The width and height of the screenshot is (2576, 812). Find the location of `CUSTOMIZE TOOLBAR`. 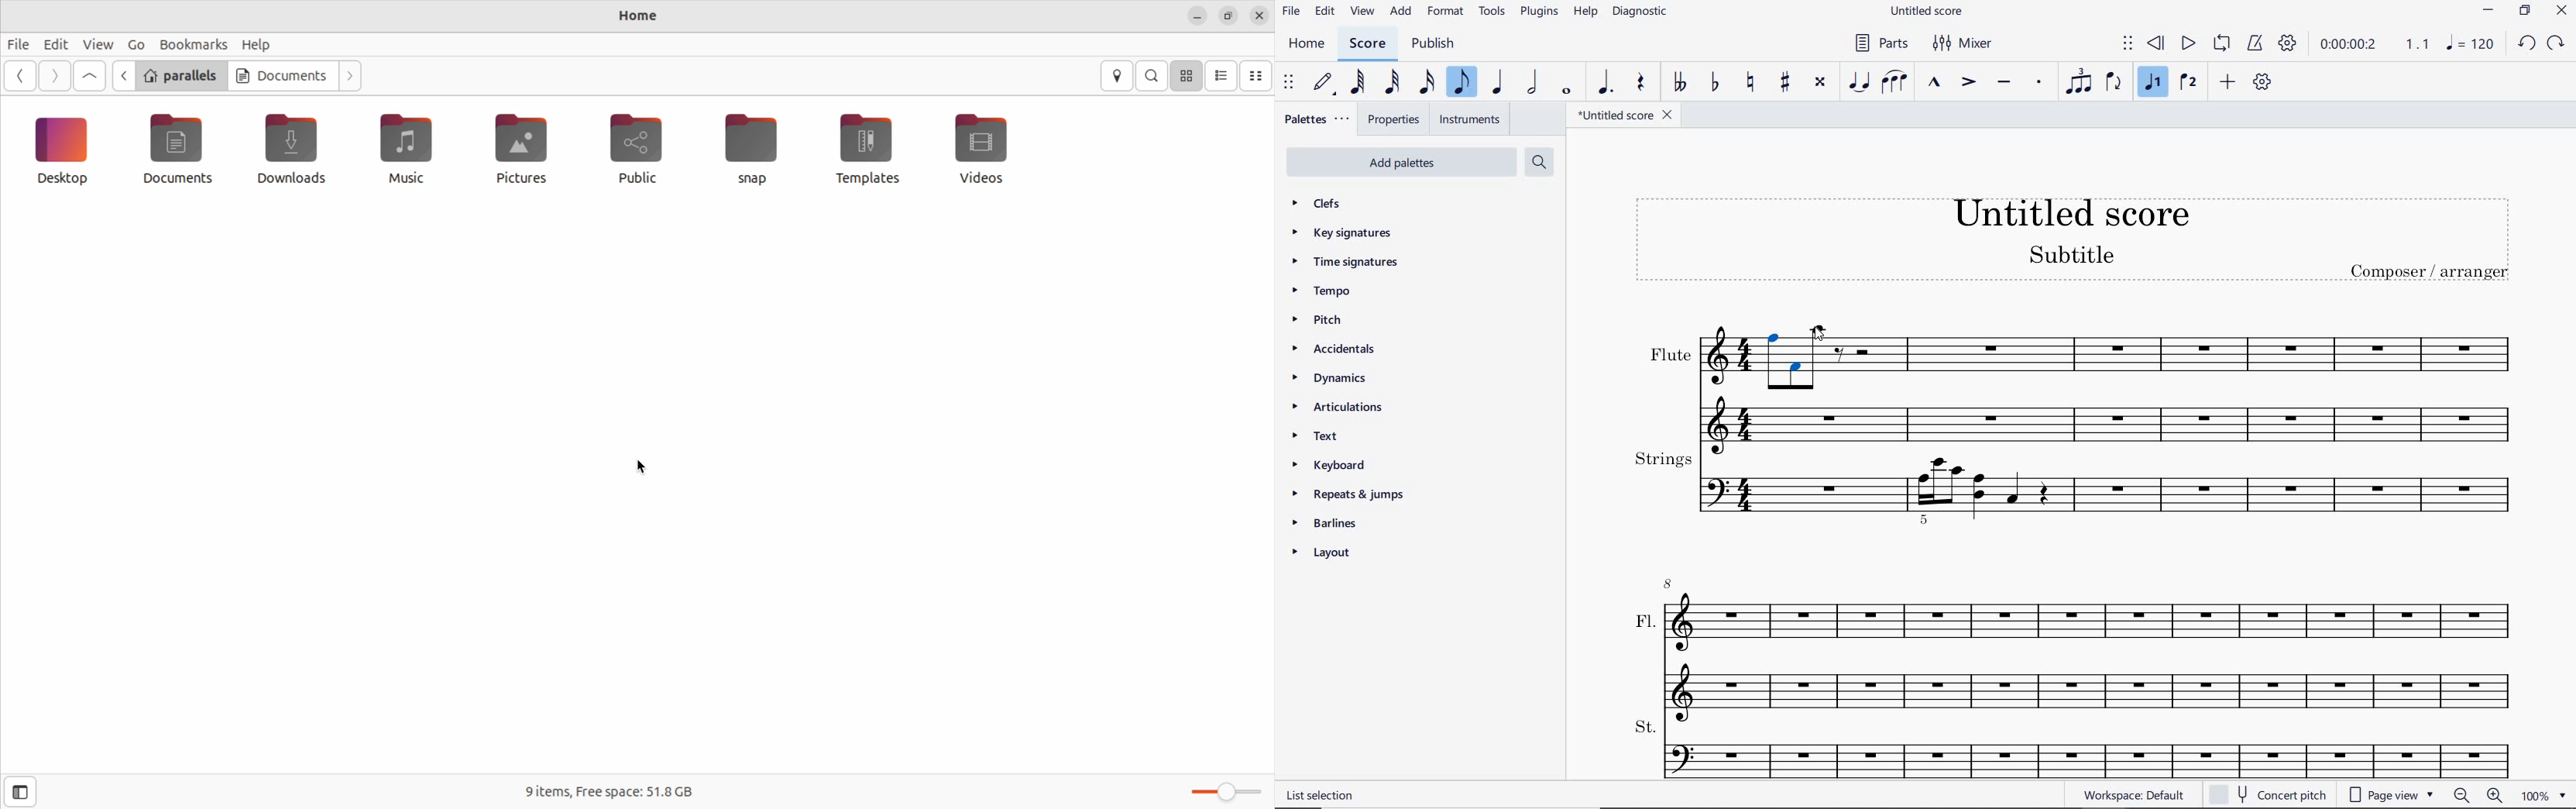

CUSTOMIZE TOOLBAR is located at coordinates (2265, 82).